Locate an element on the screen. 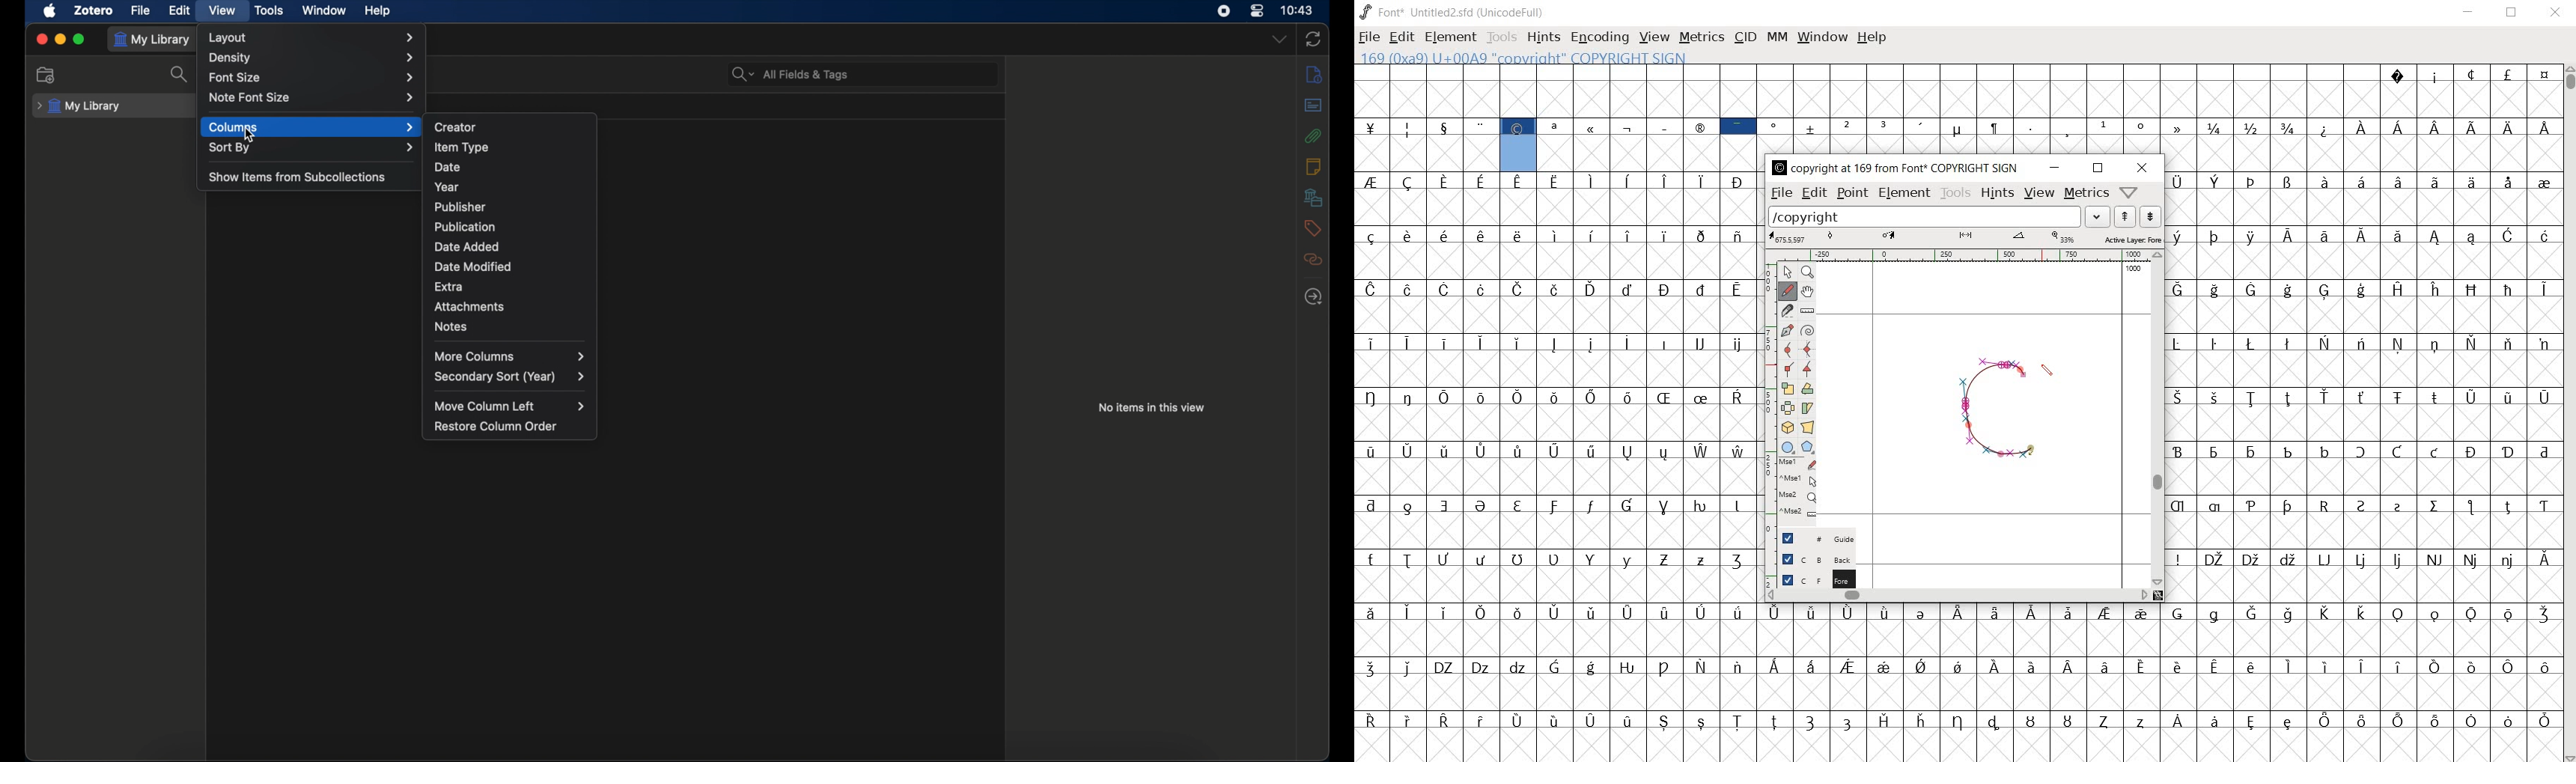 The image size is (2576, 784). layout is located at coordinates (312, 37).